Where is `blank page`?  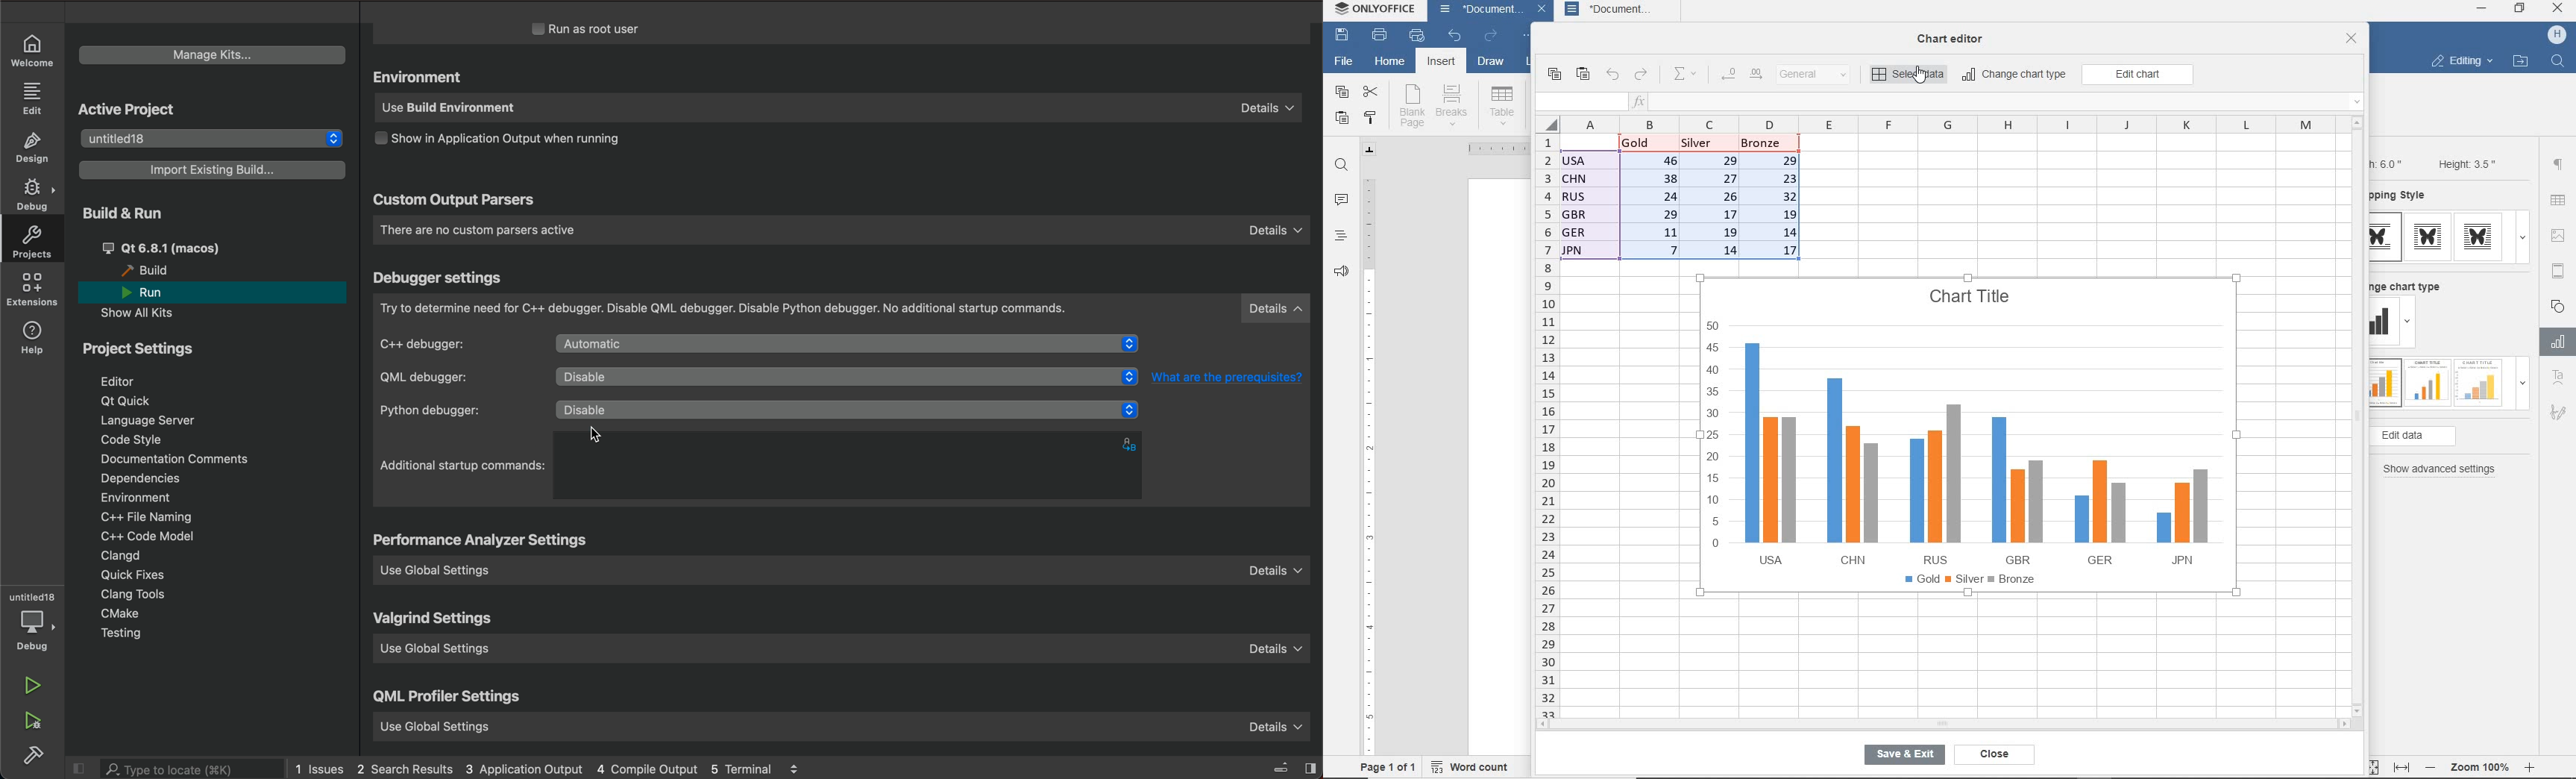
blank page is located at coordinates (1412, 106).